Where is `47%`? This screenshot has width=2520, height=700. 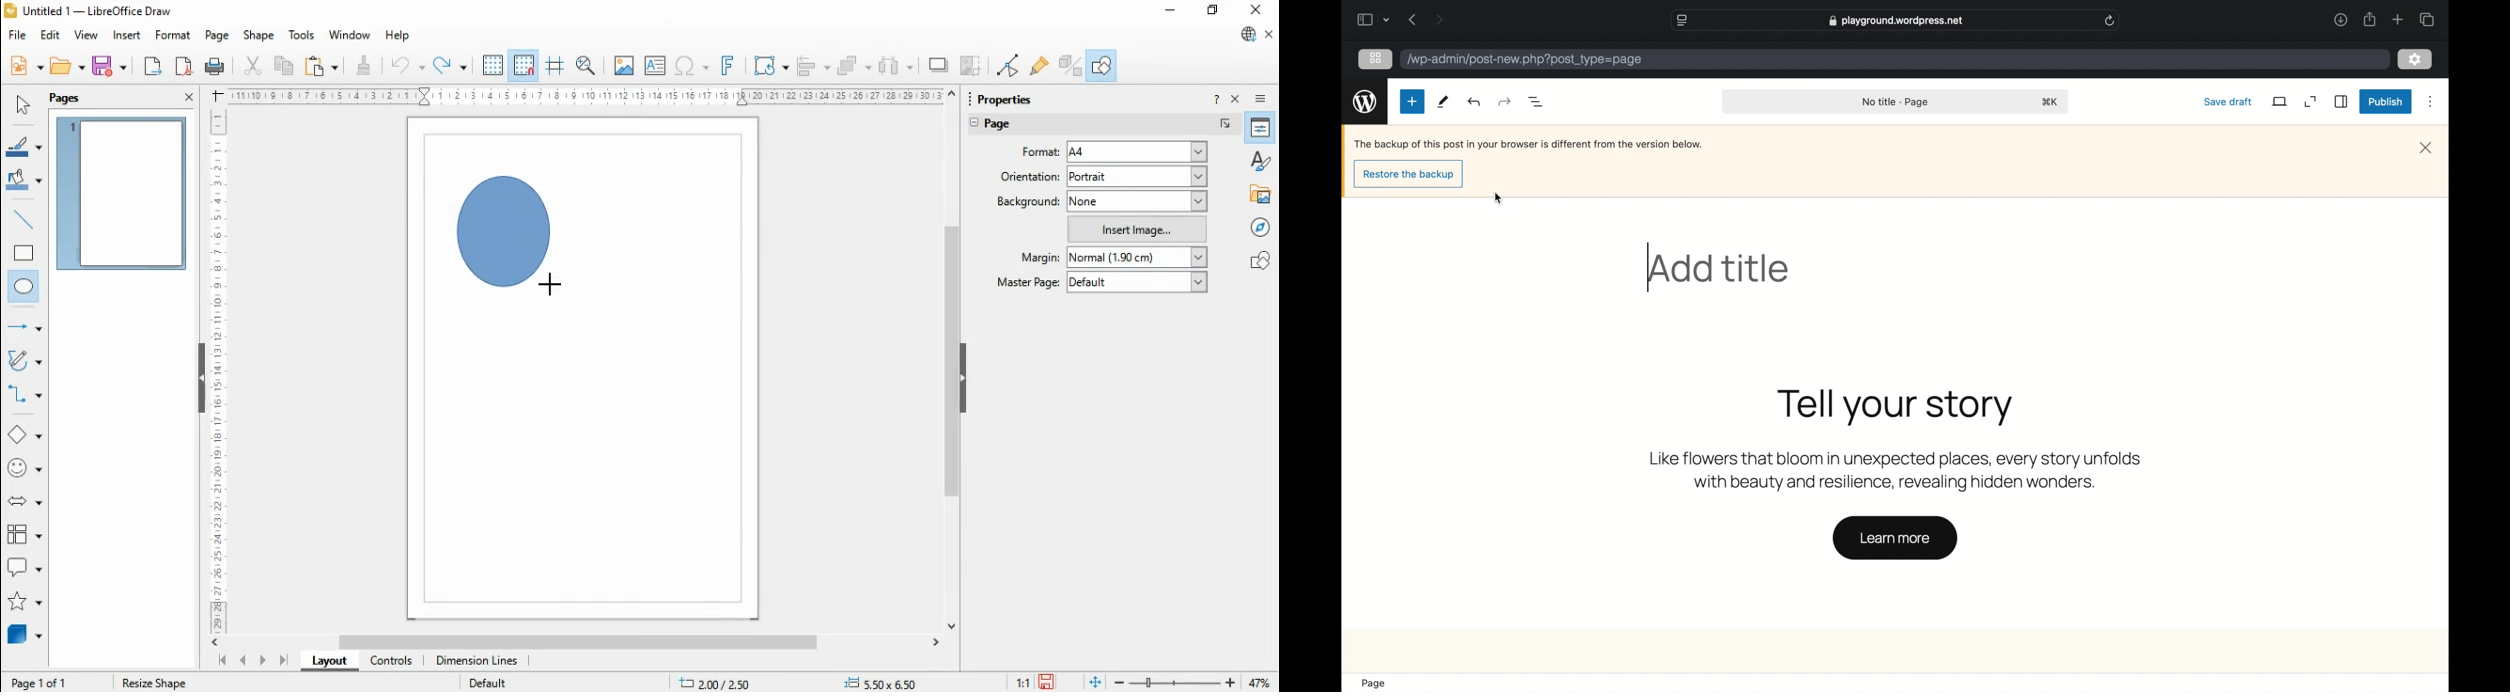
47% is located at coordinates (1262, 682).